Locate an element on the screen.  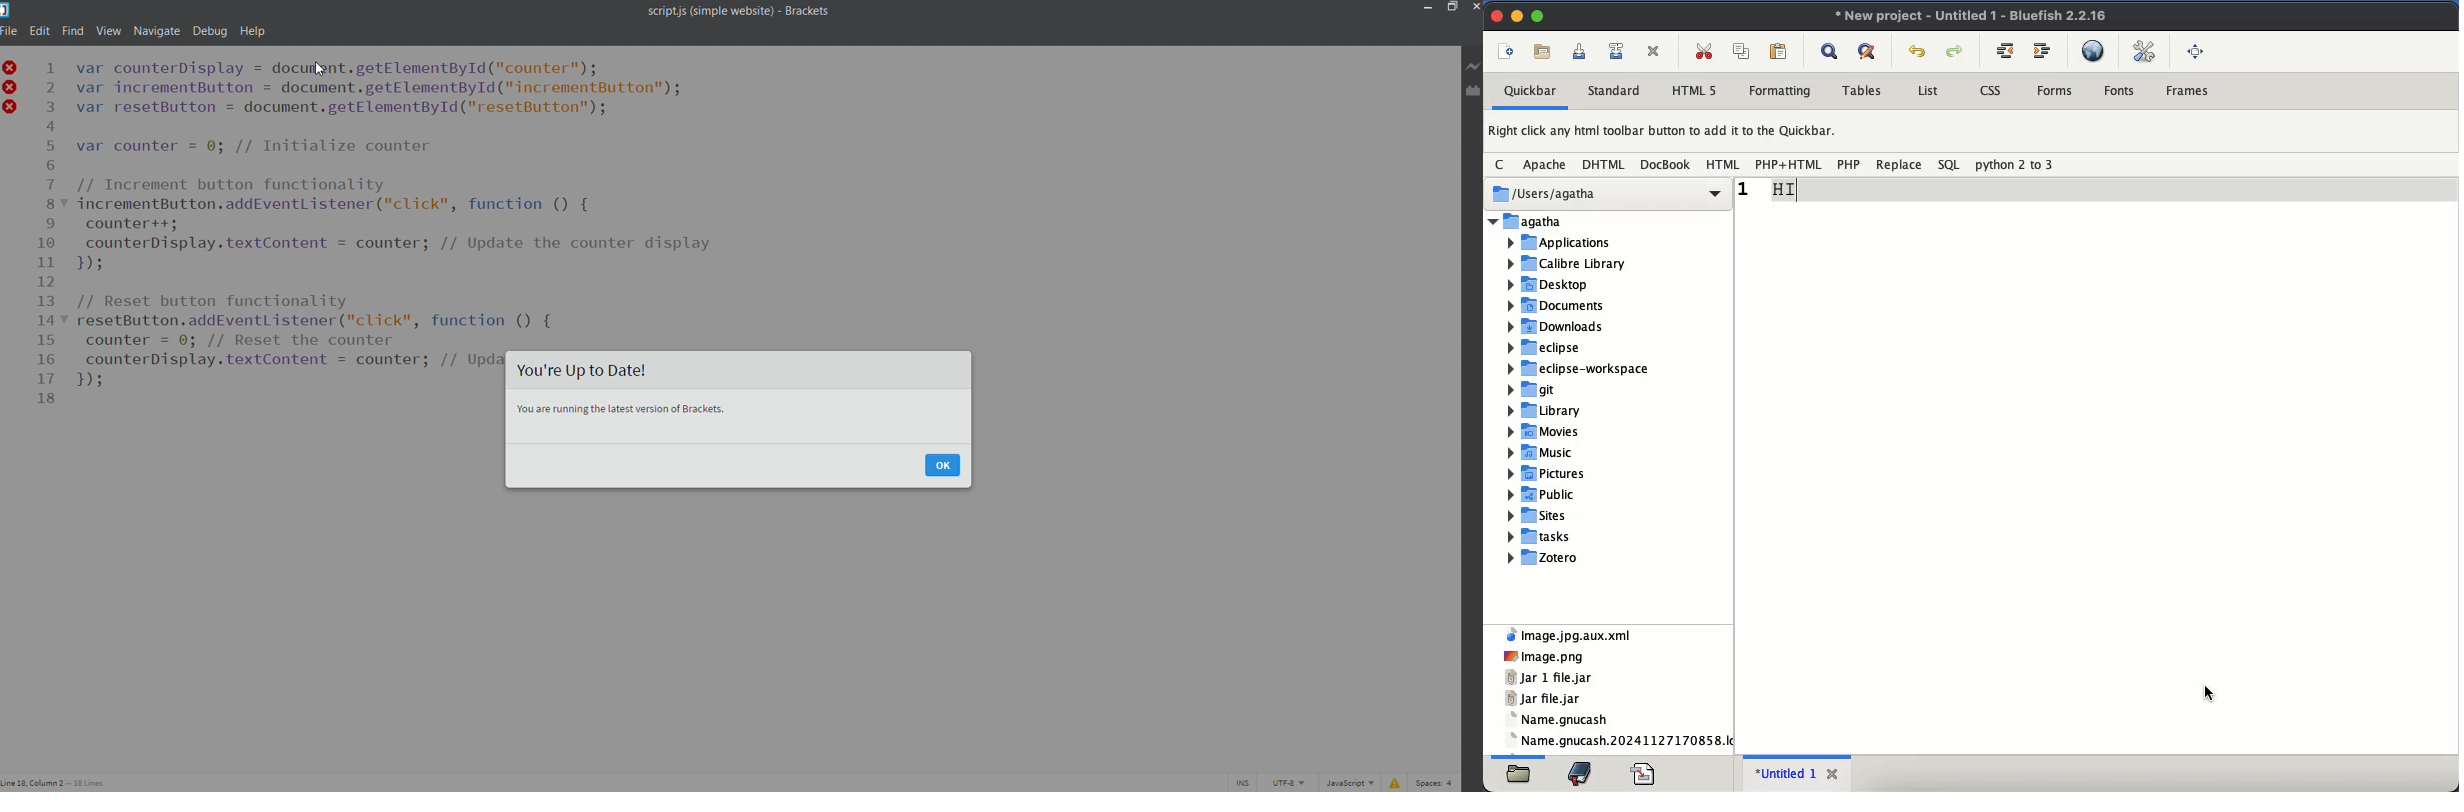
file type is located at coordinates (1348, 783).